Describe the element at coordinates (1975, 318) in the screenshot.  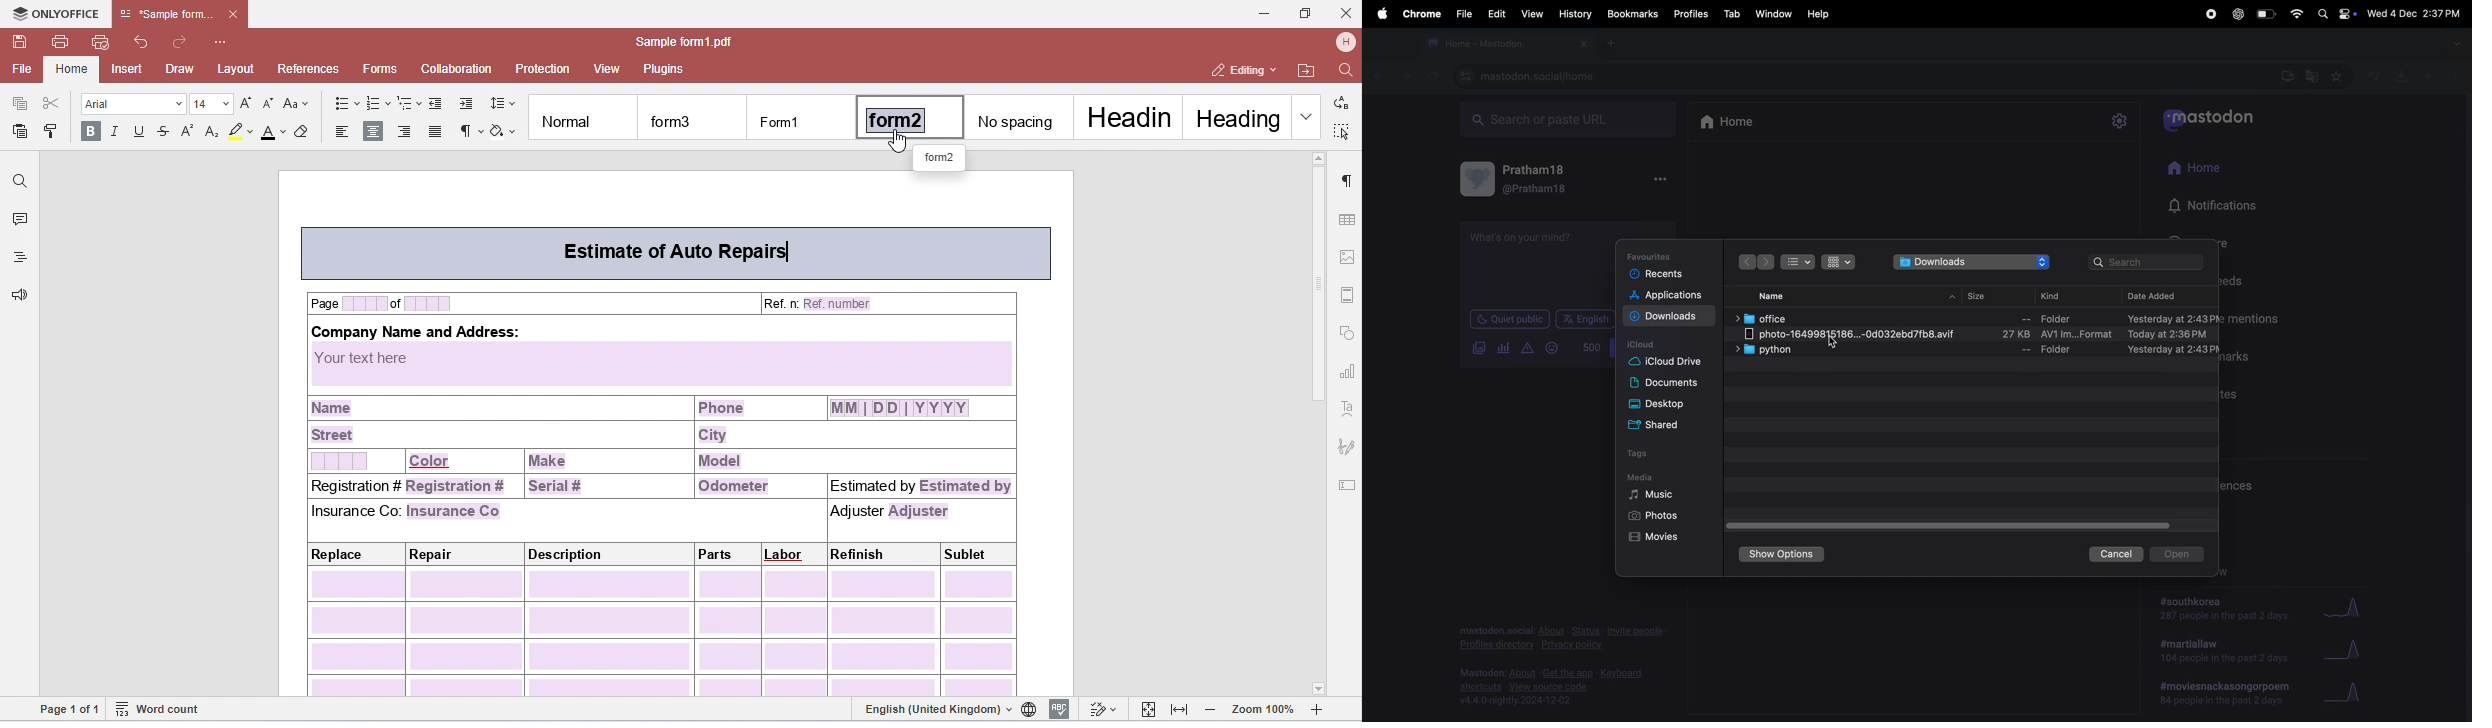
I see `office` at that location.